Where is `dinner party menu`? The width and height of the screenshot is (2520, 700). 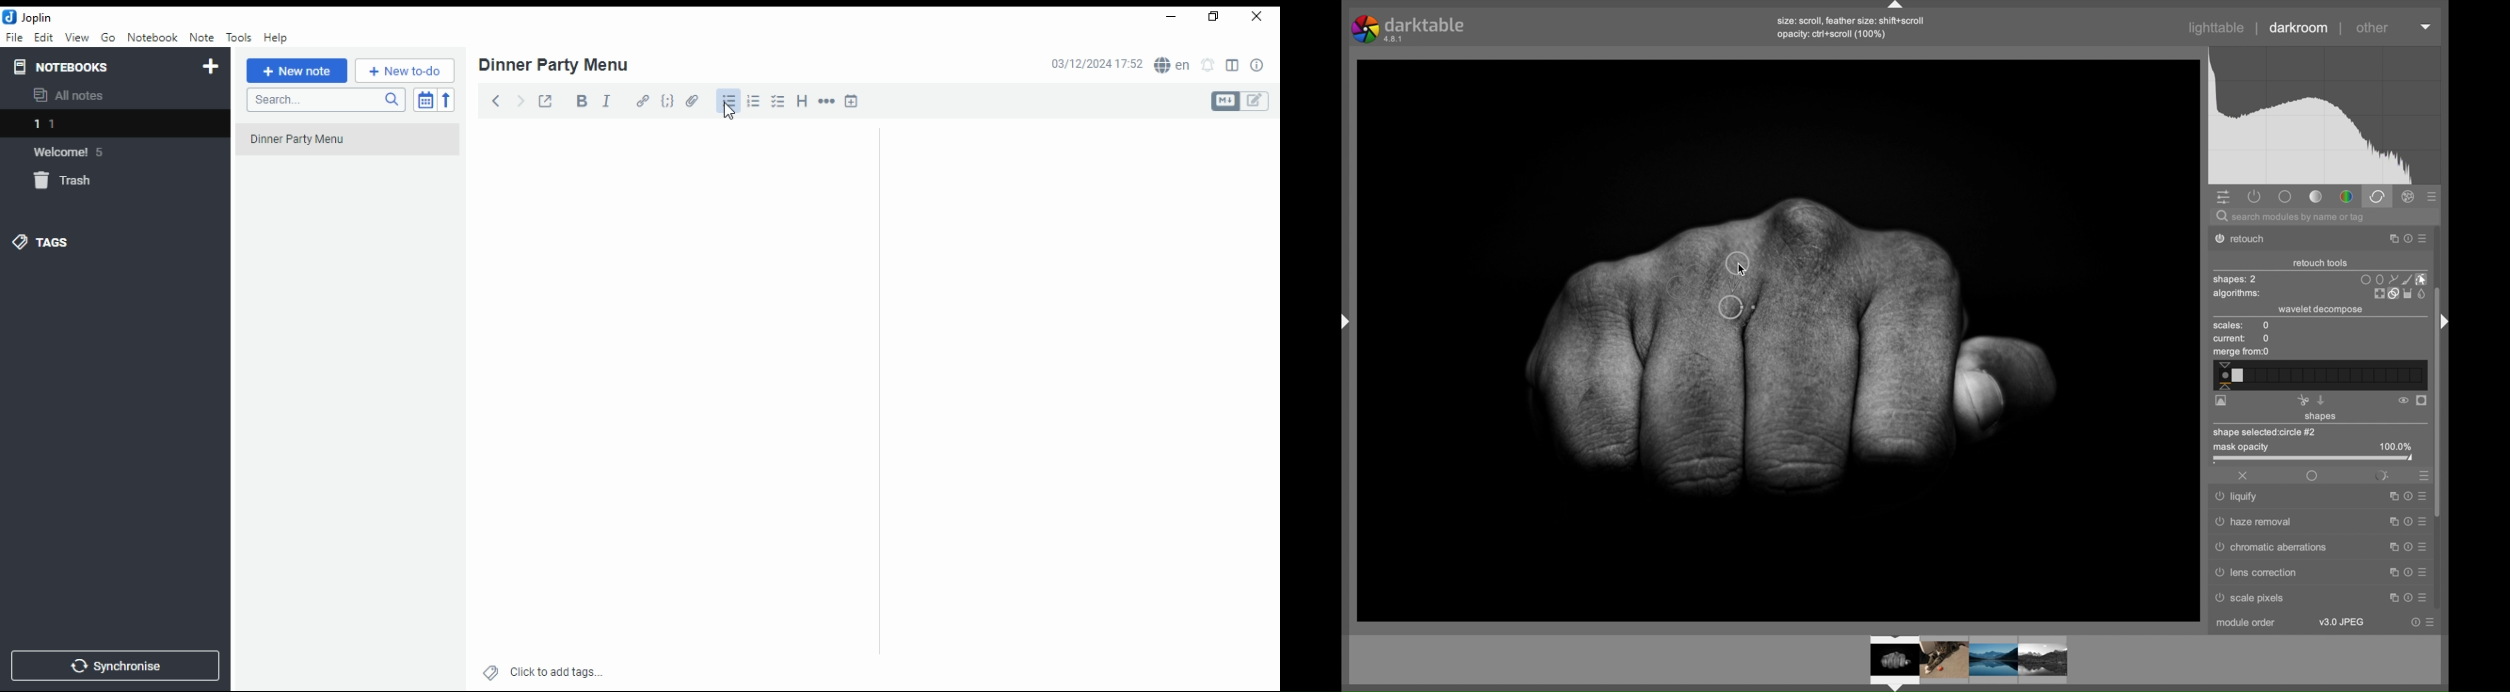 dinner party menu is located at coordinates (555, 65).